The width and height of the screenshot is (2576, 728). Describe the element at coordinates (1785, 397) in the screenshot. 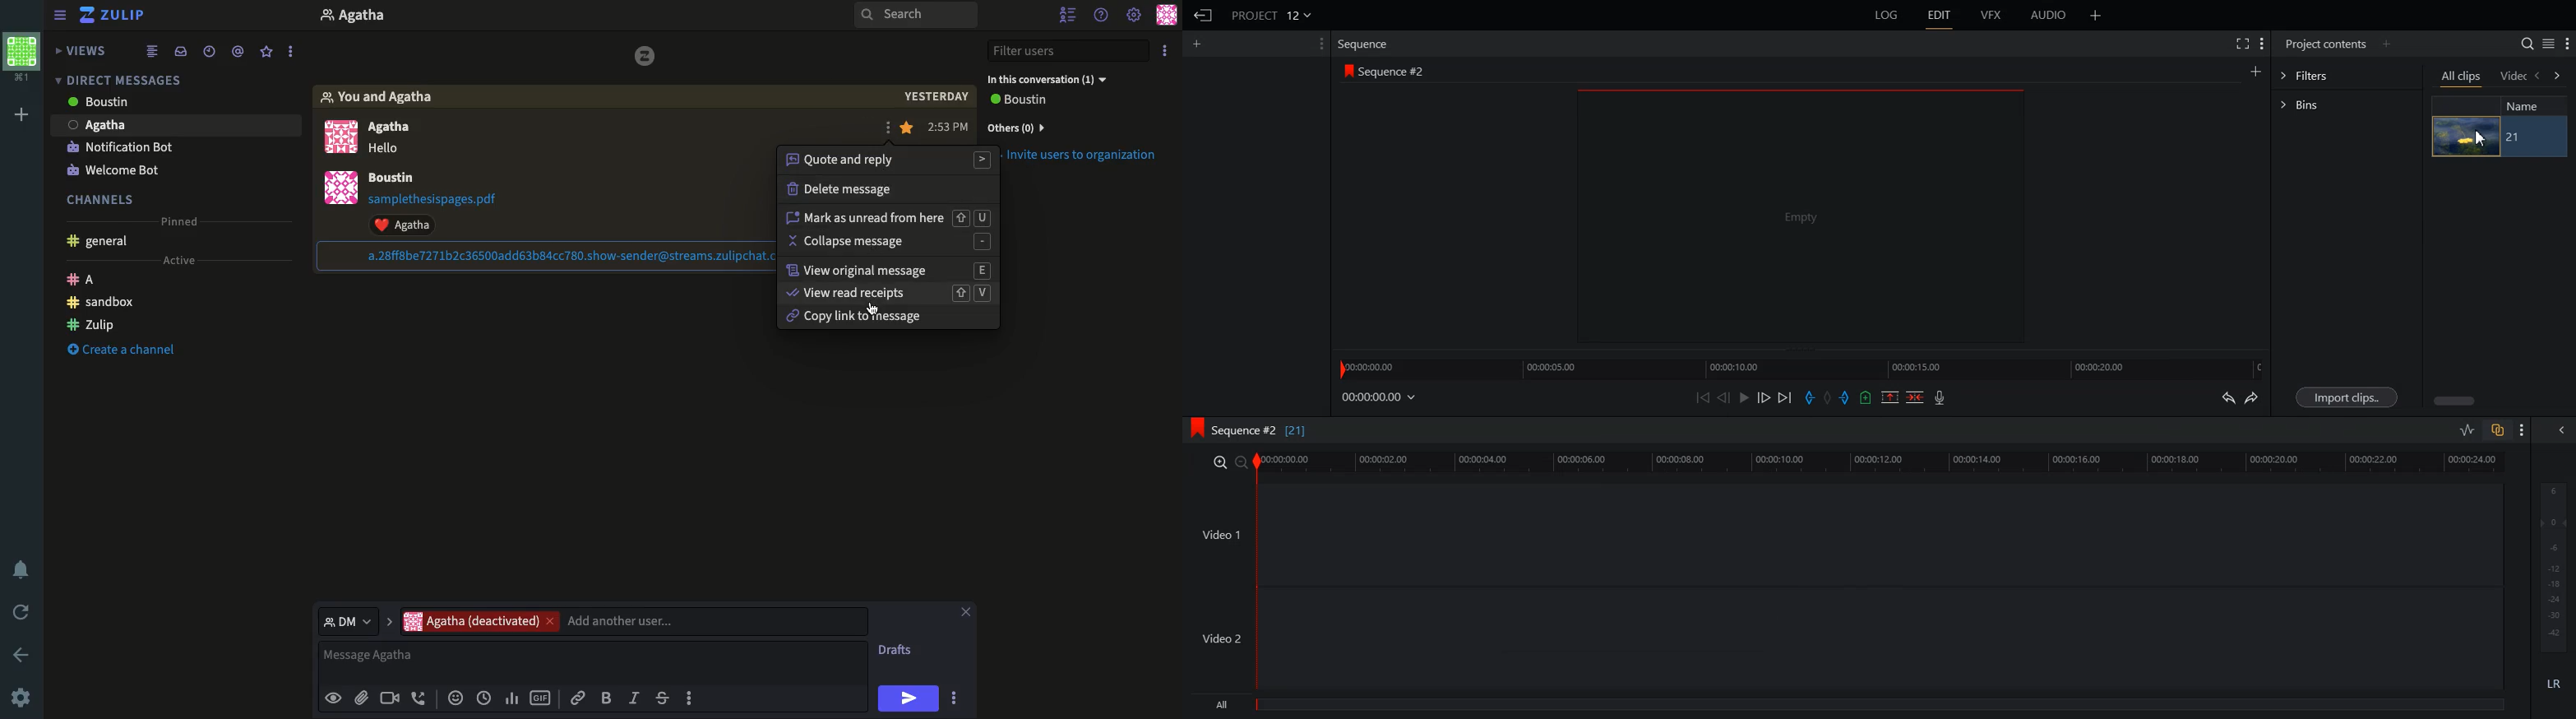

I see `Move Forward` at that location.